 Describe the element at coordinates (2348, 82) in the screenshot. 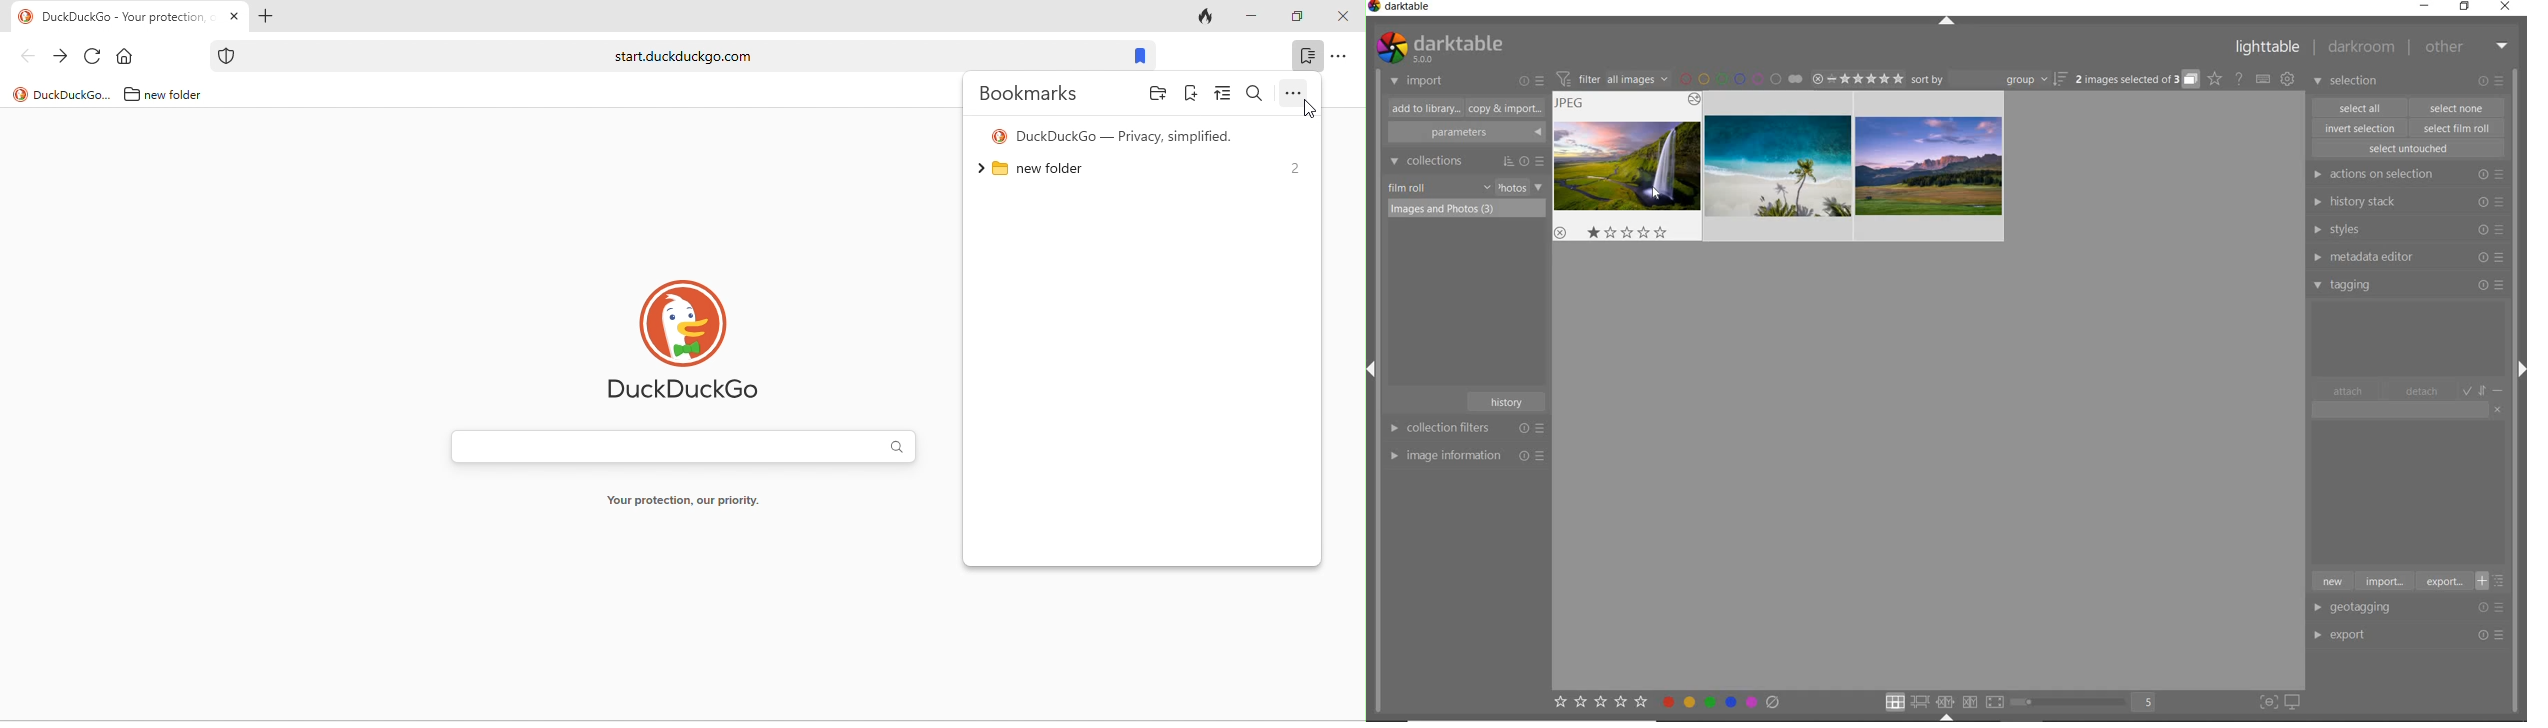

I see `selection` at that location.